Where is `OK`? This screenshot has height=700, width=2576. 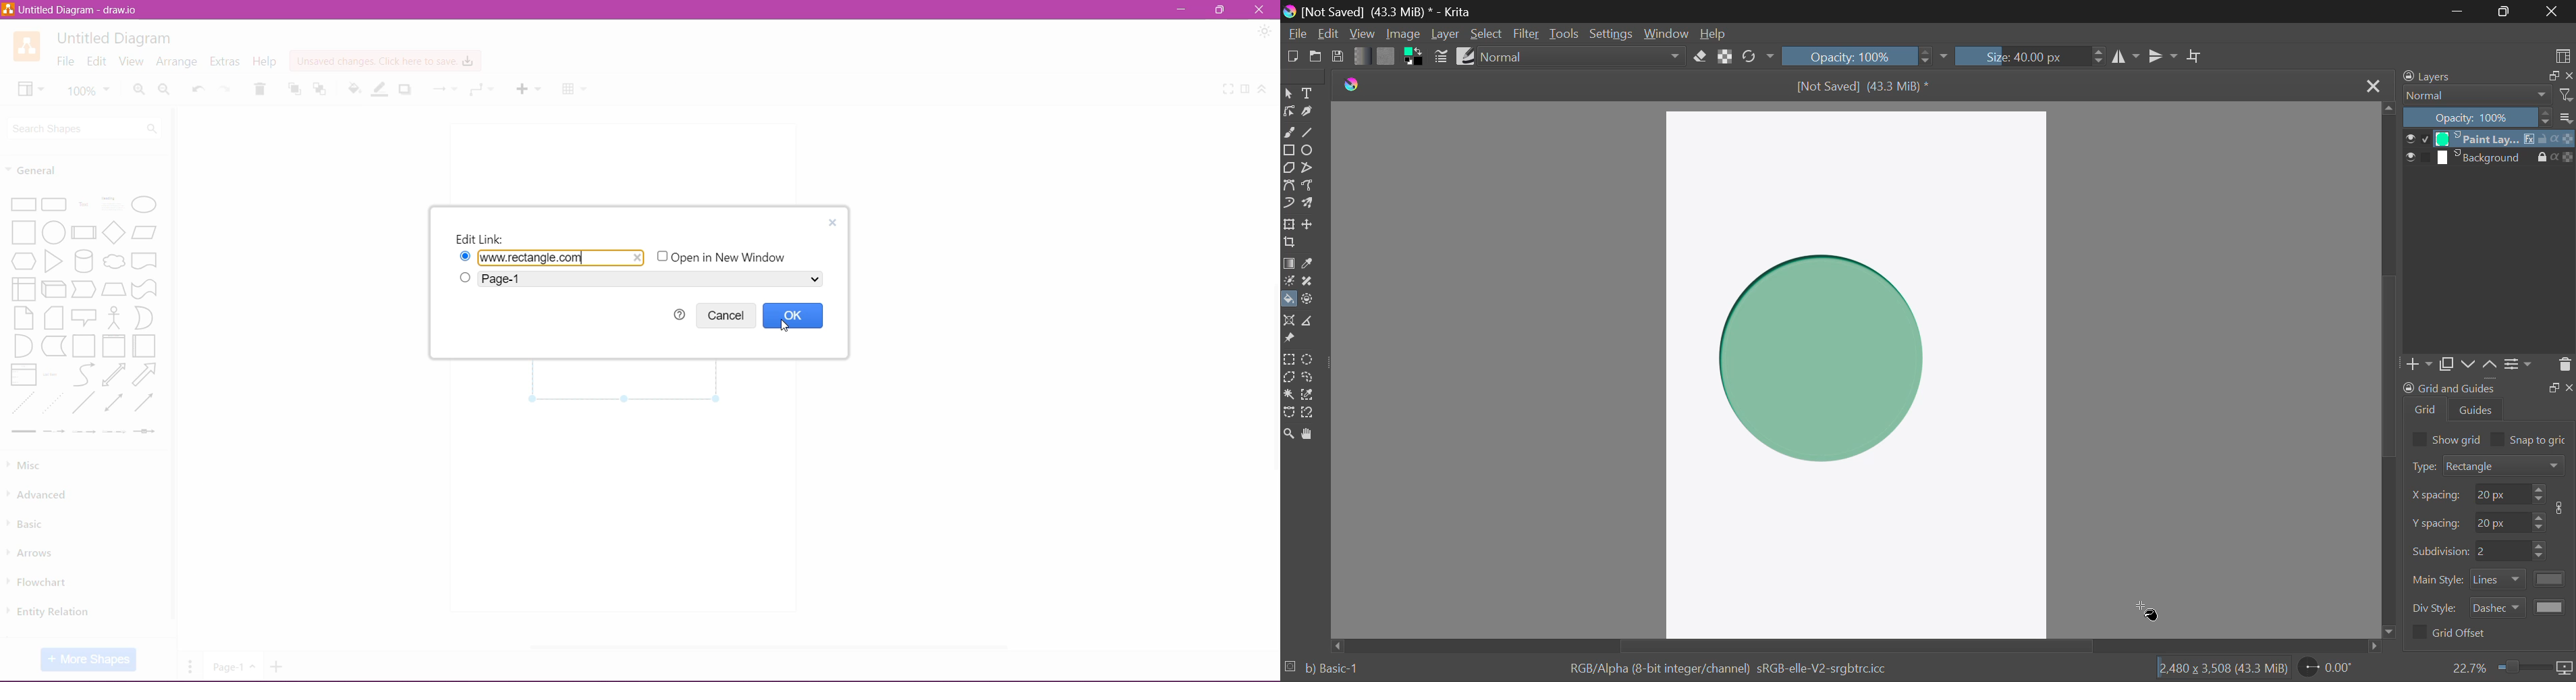 OK is located at coordinates (794, 316).